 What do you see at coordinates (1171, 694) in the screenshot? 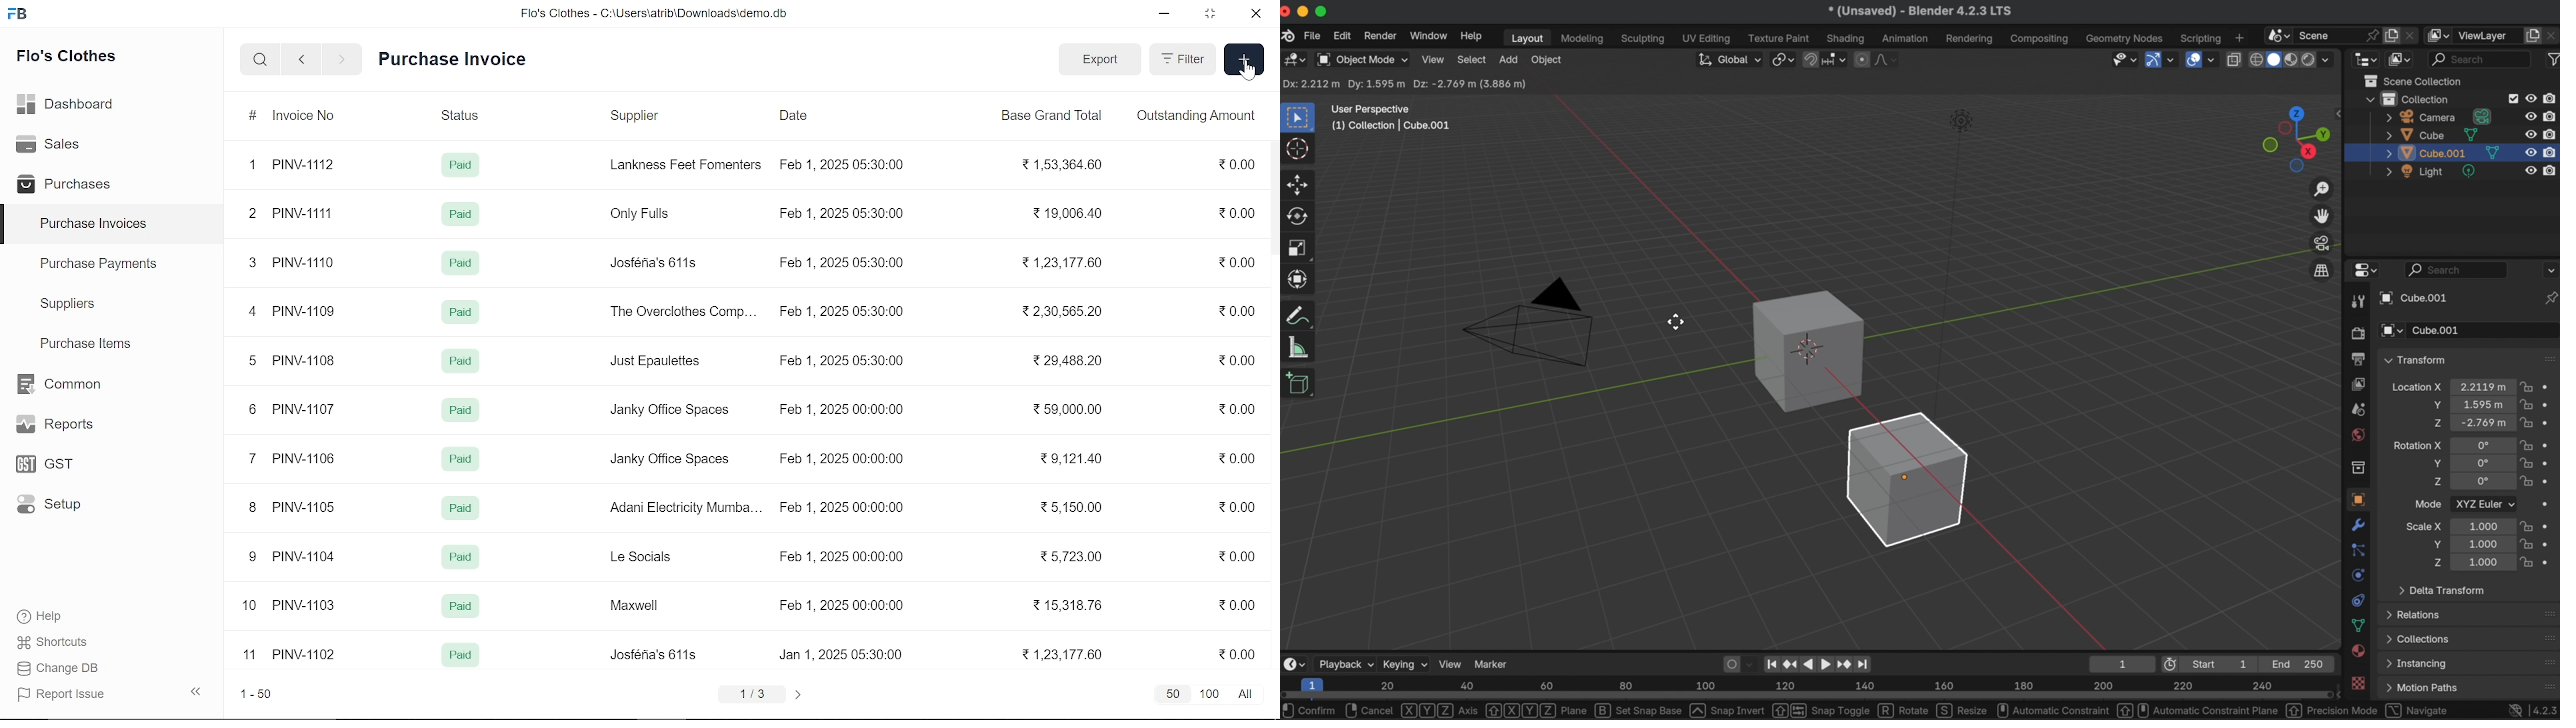
I see `50` at bounding box center [1171, 694].